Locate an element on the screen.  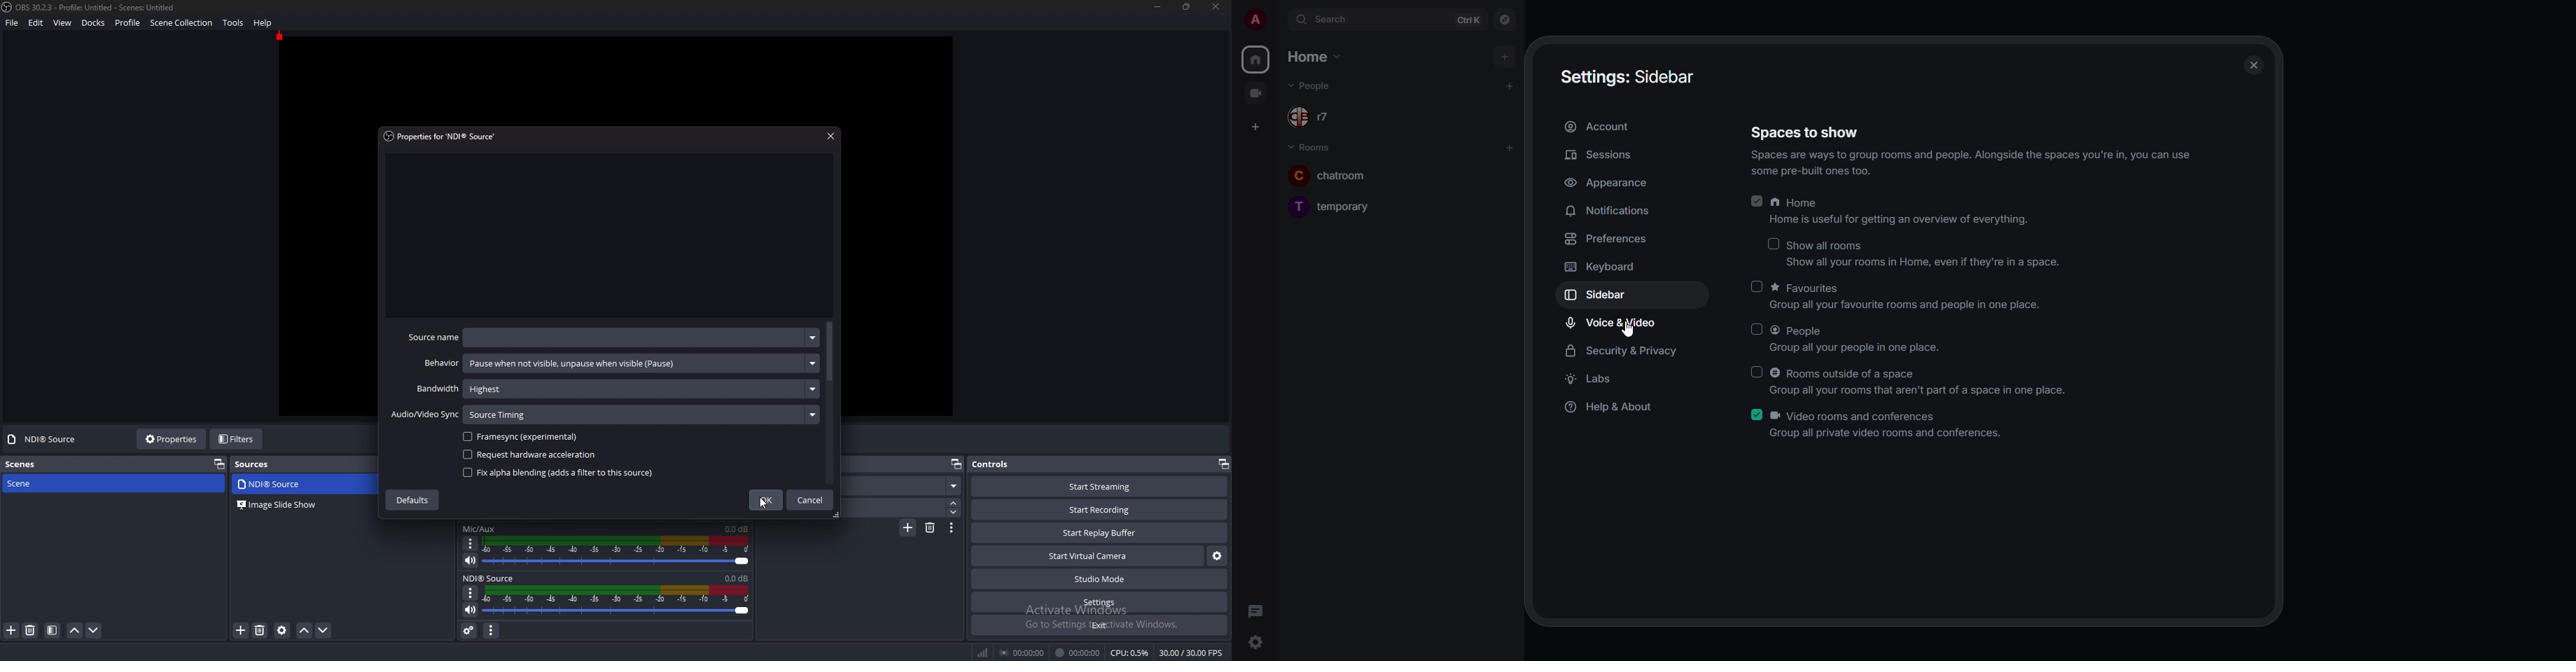
view is located at coordinates (64, 22).